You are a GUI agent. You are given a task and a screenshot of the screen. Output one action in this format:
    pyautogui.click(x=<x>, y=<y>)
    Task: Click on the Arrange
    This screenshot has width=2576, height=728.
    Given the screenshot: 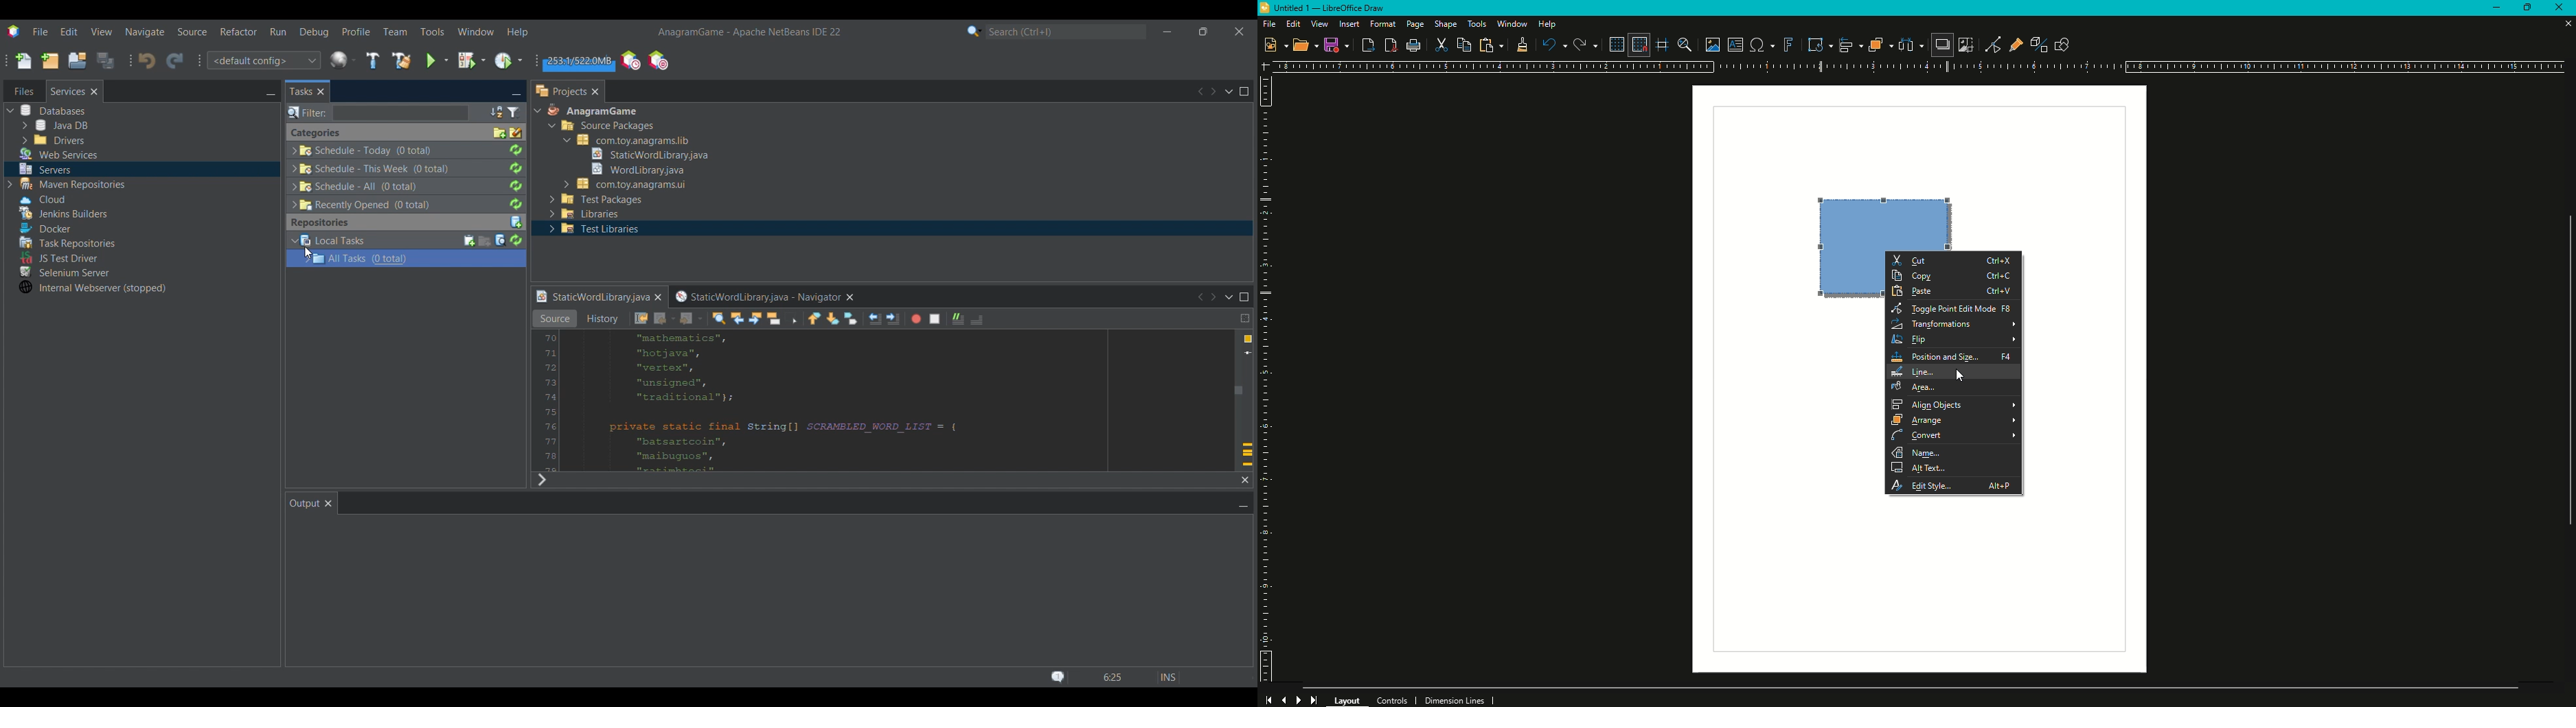 What is the action you would take?
    pyautogui.click(x=1954, y=421)
    